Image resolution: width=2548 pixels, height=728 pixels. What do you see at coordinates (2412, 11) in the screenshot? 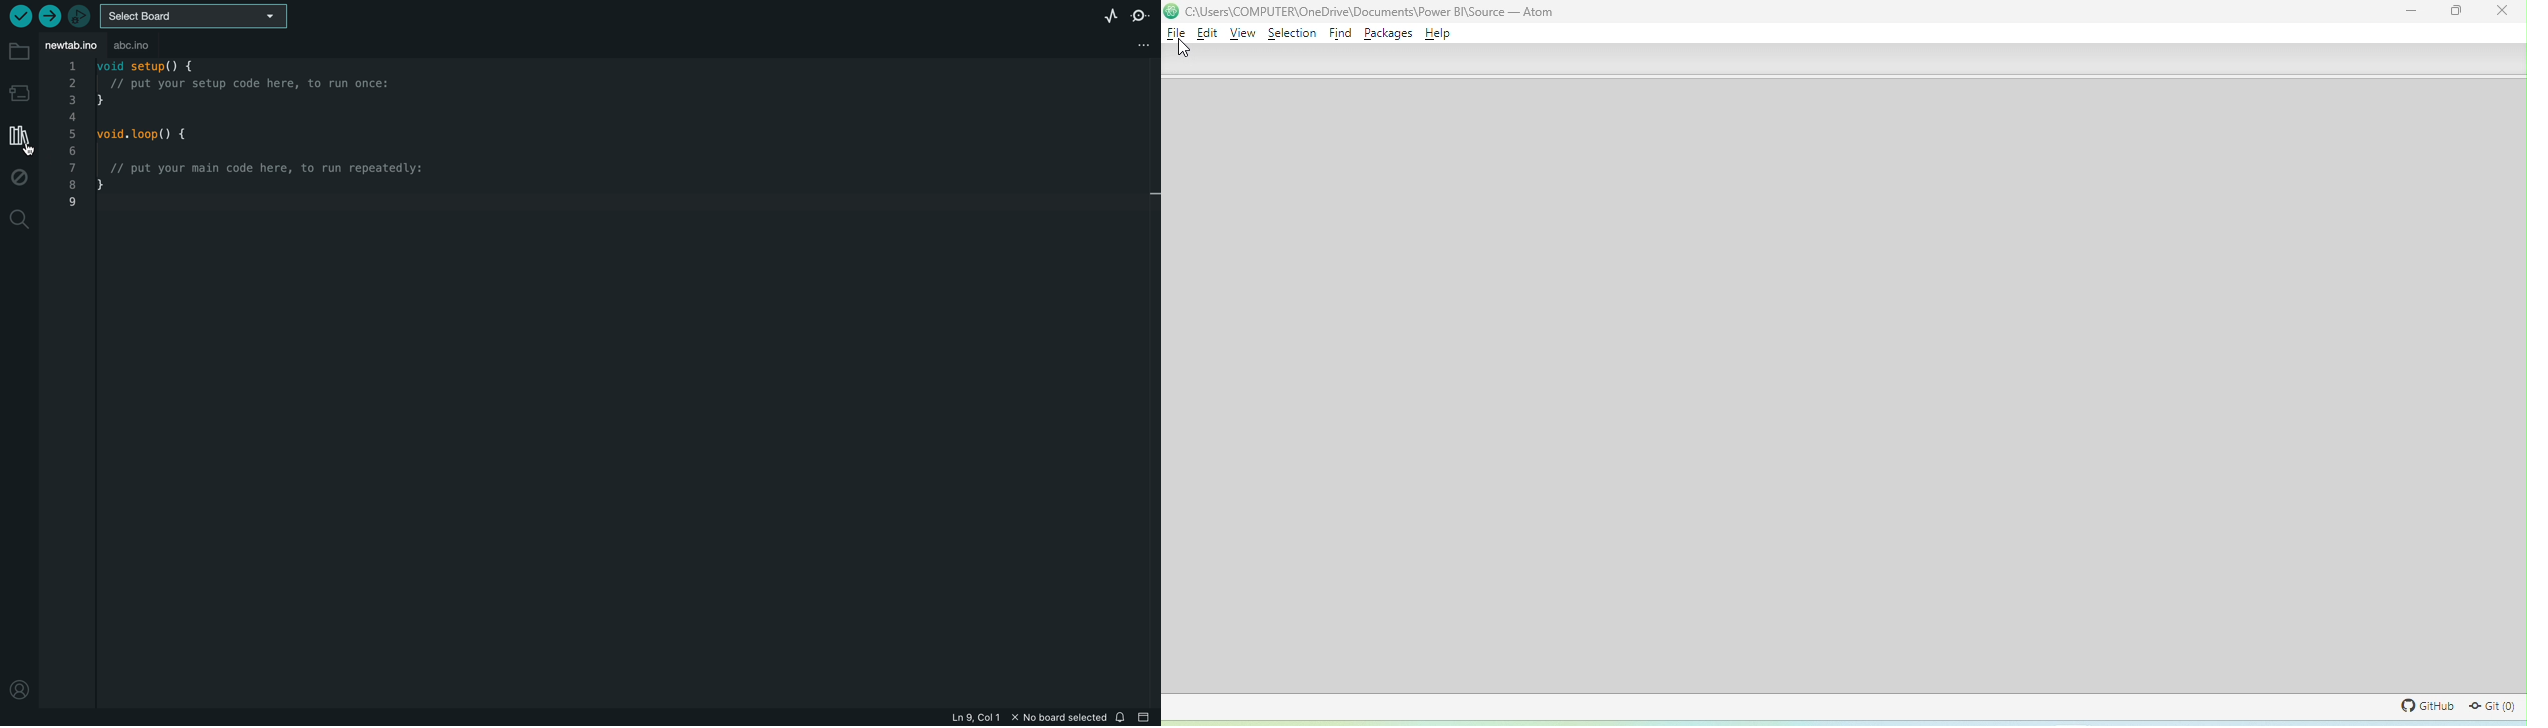
I see `minimize` at bounding box center [2412, 11].